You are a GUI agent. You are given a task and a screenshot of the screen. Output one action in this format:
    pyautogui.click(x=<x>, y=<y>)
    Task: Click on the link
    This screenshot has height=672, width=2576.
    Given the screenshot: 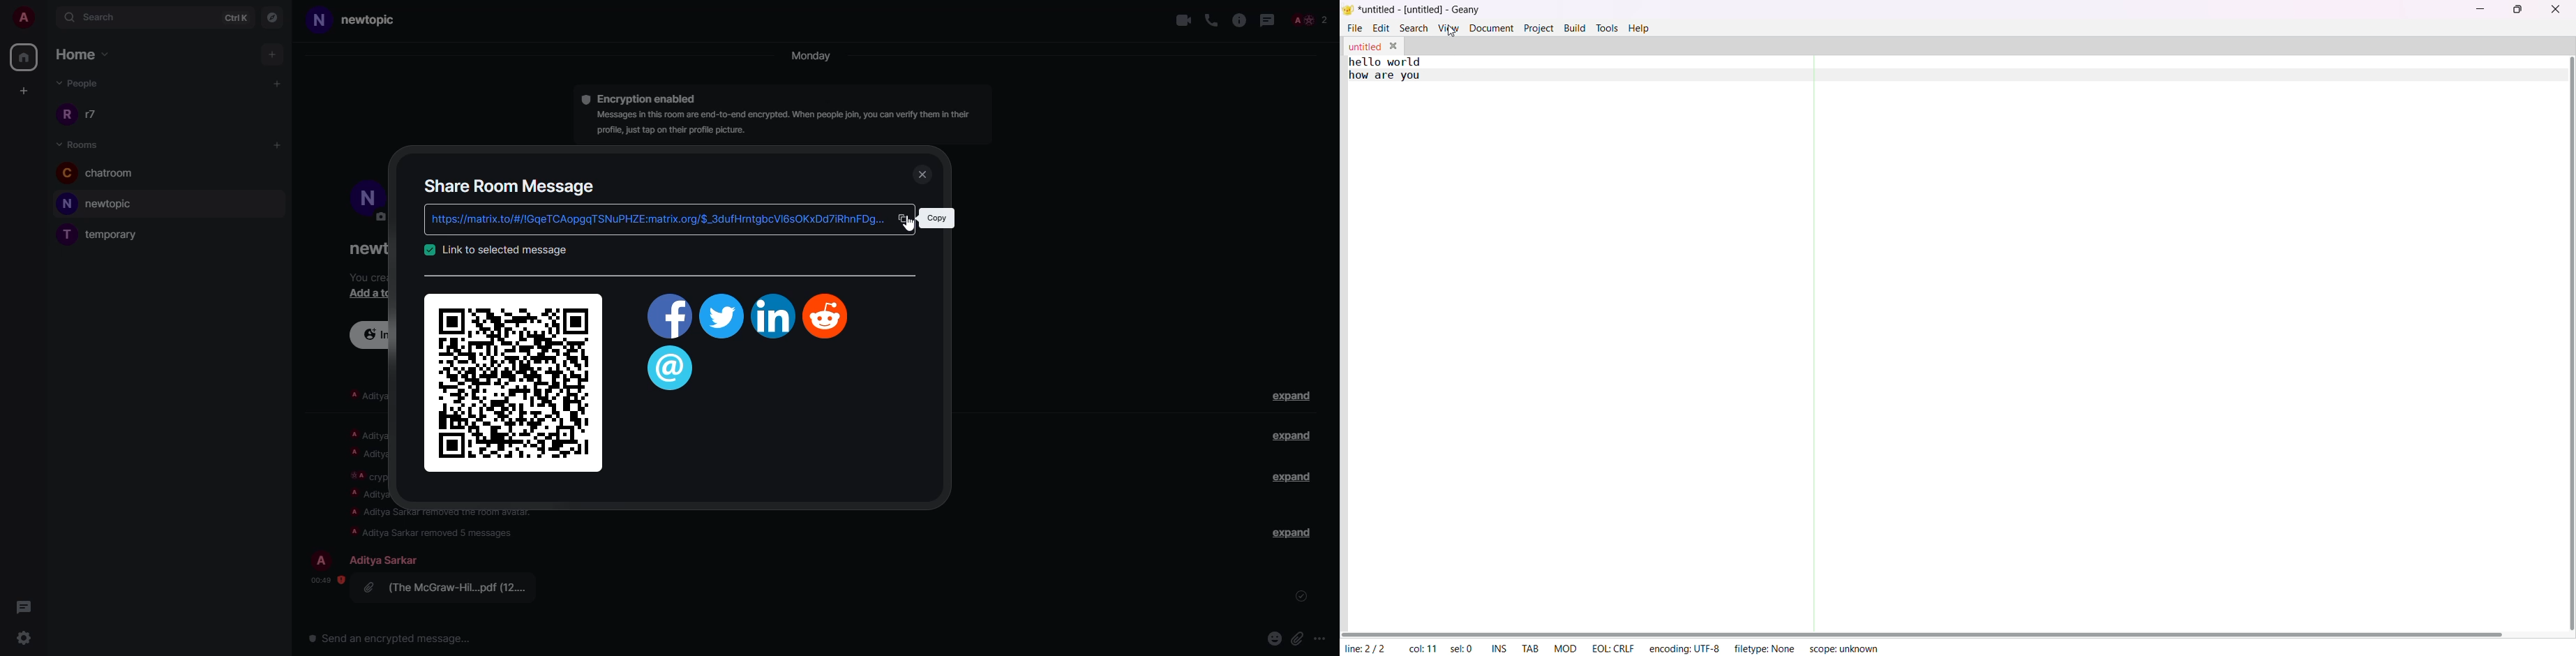 What is the action you would take?
    pyautogui.click(x=504, y=250)
    